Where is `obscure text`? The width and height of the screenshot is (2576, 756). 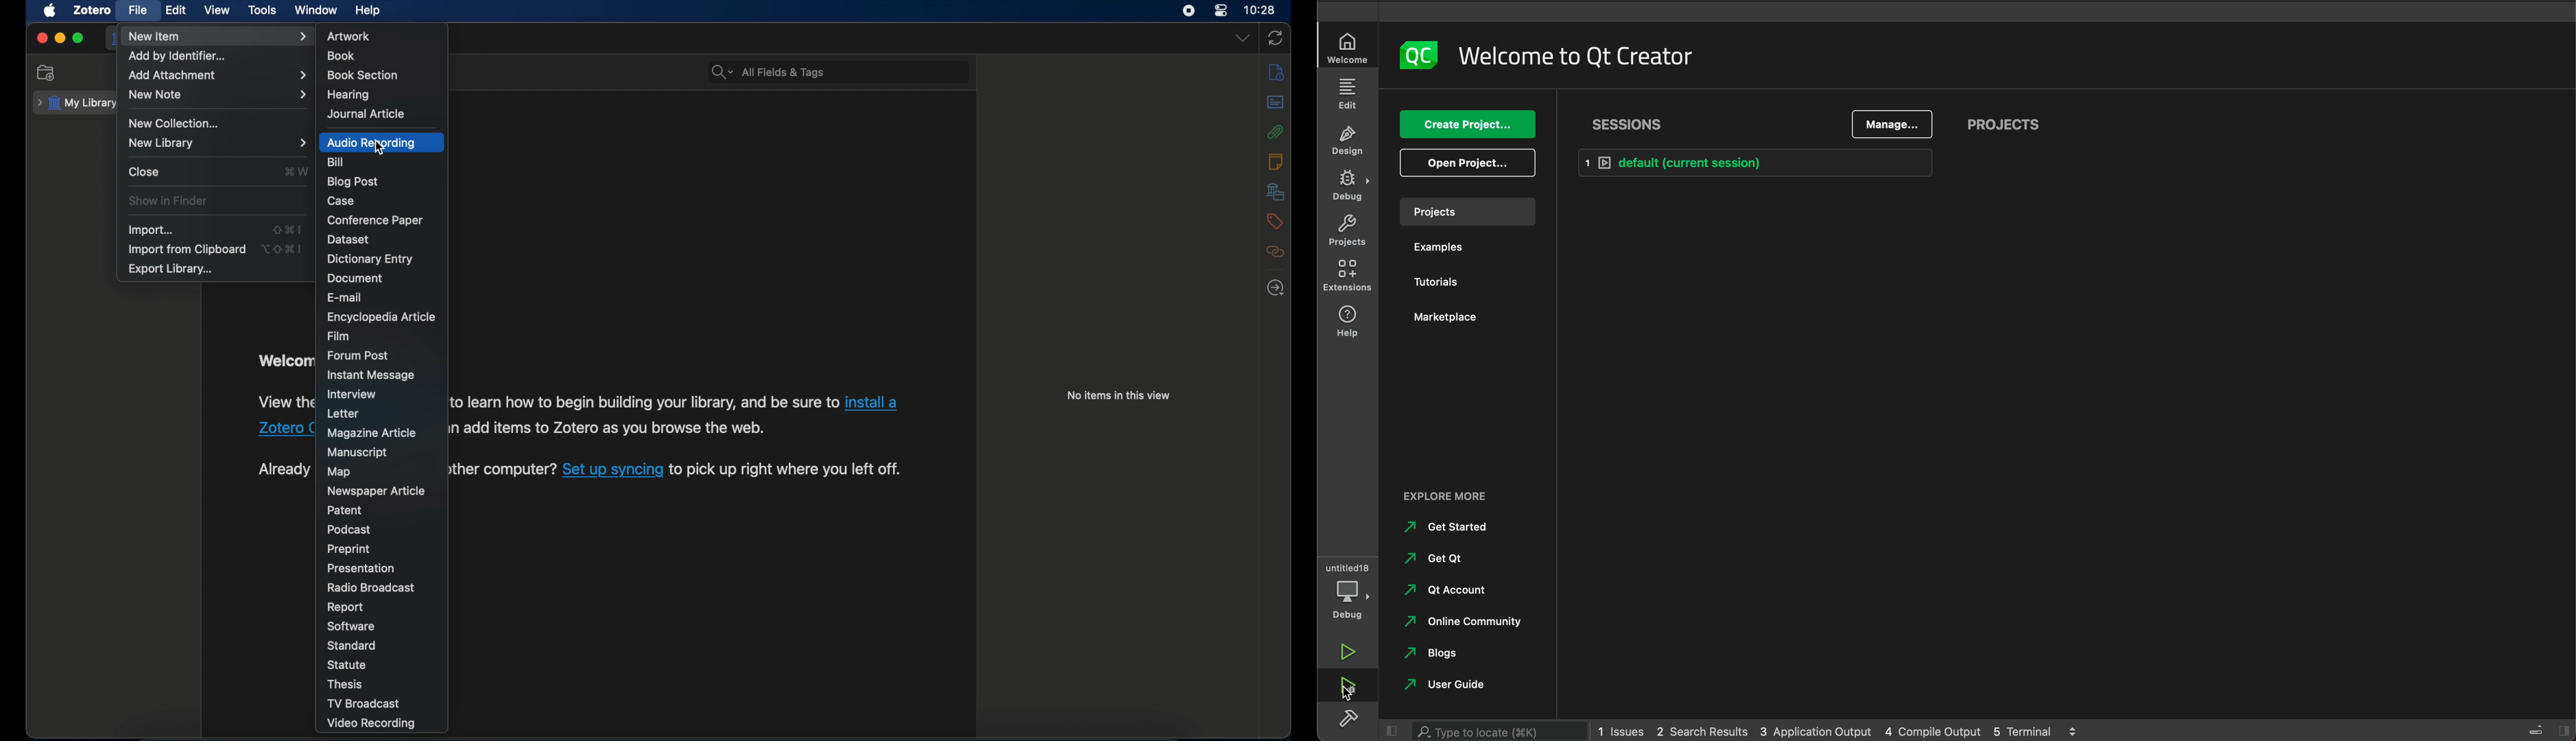
obscure text is located at coordinates (285, 360).